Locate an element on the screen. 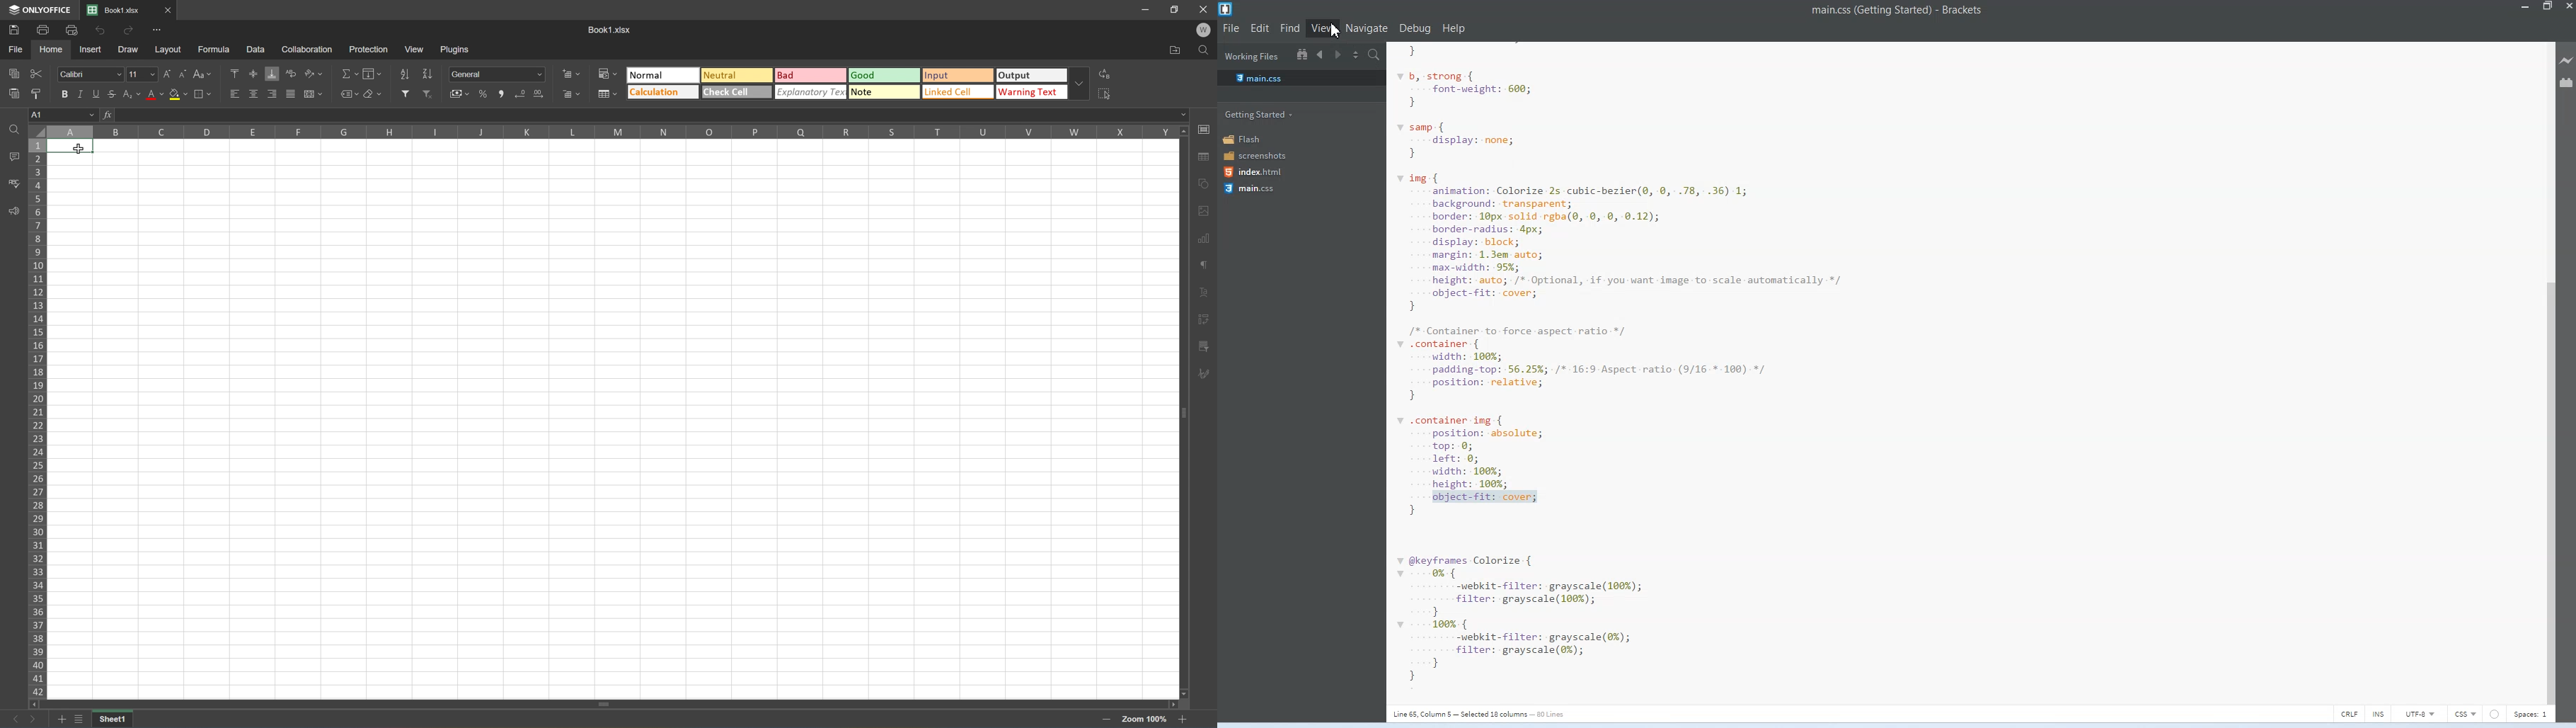 The height and width of the screenshot is (728, 2576). Insert is located at coordinates (90, 52).